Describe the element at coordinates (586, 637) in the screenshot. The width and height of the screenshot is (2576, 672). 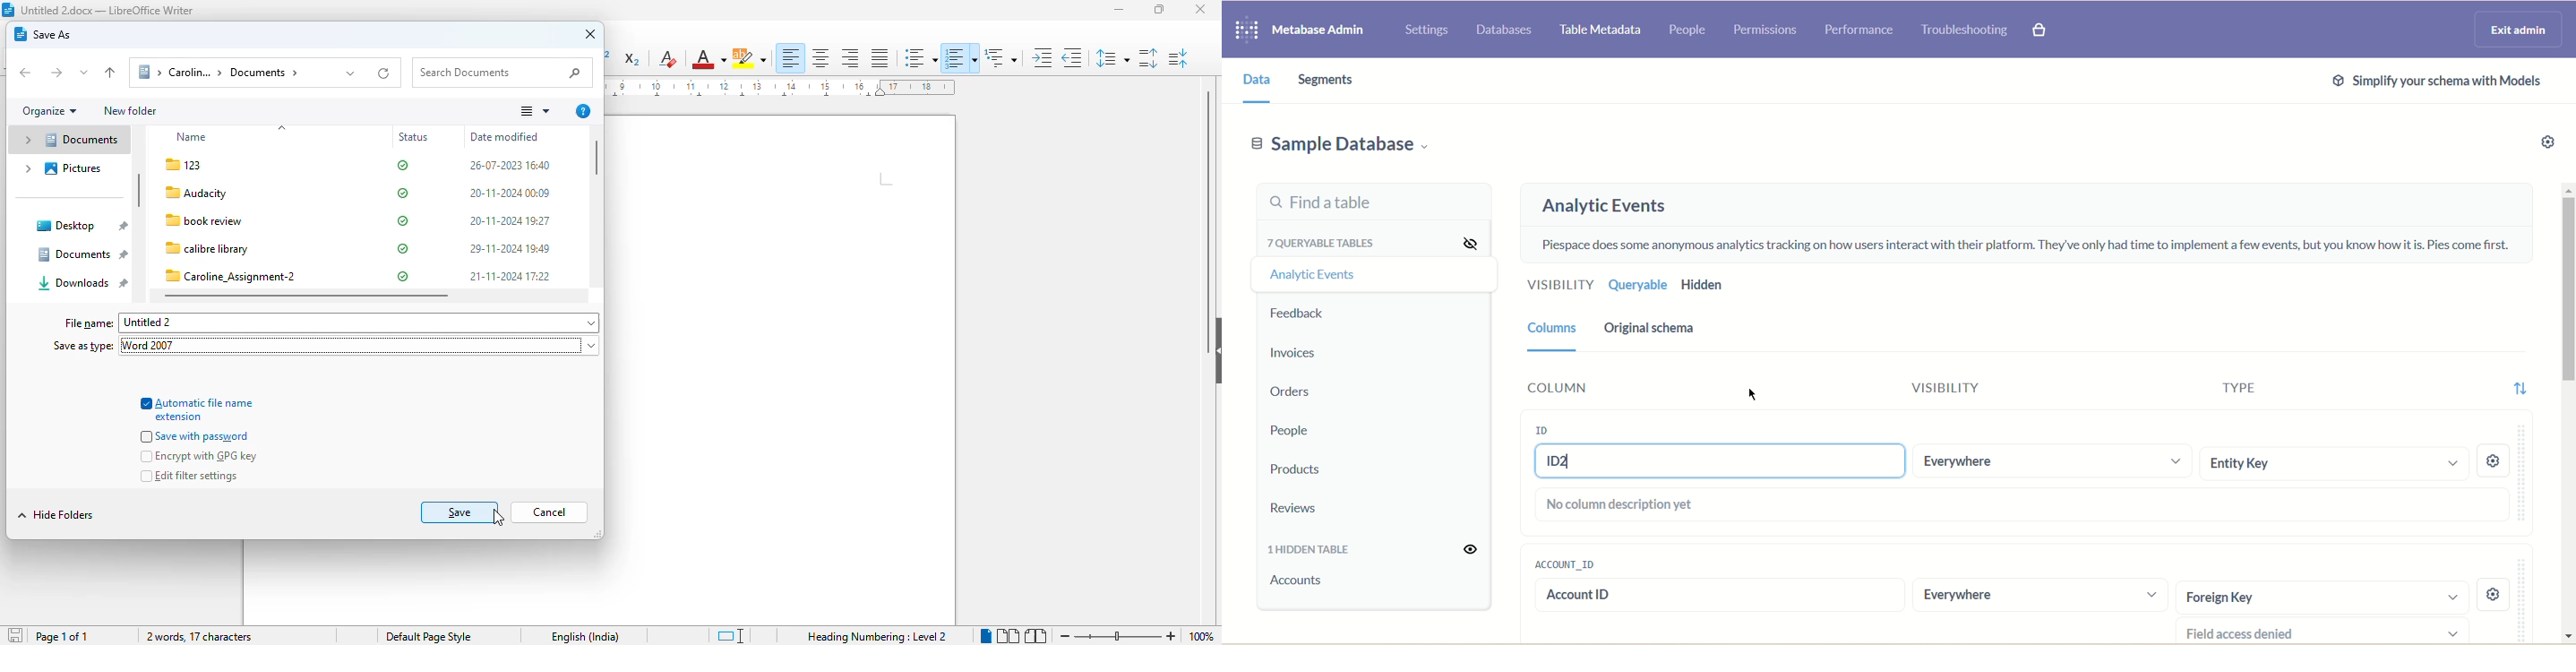
I see `text language` at that location.